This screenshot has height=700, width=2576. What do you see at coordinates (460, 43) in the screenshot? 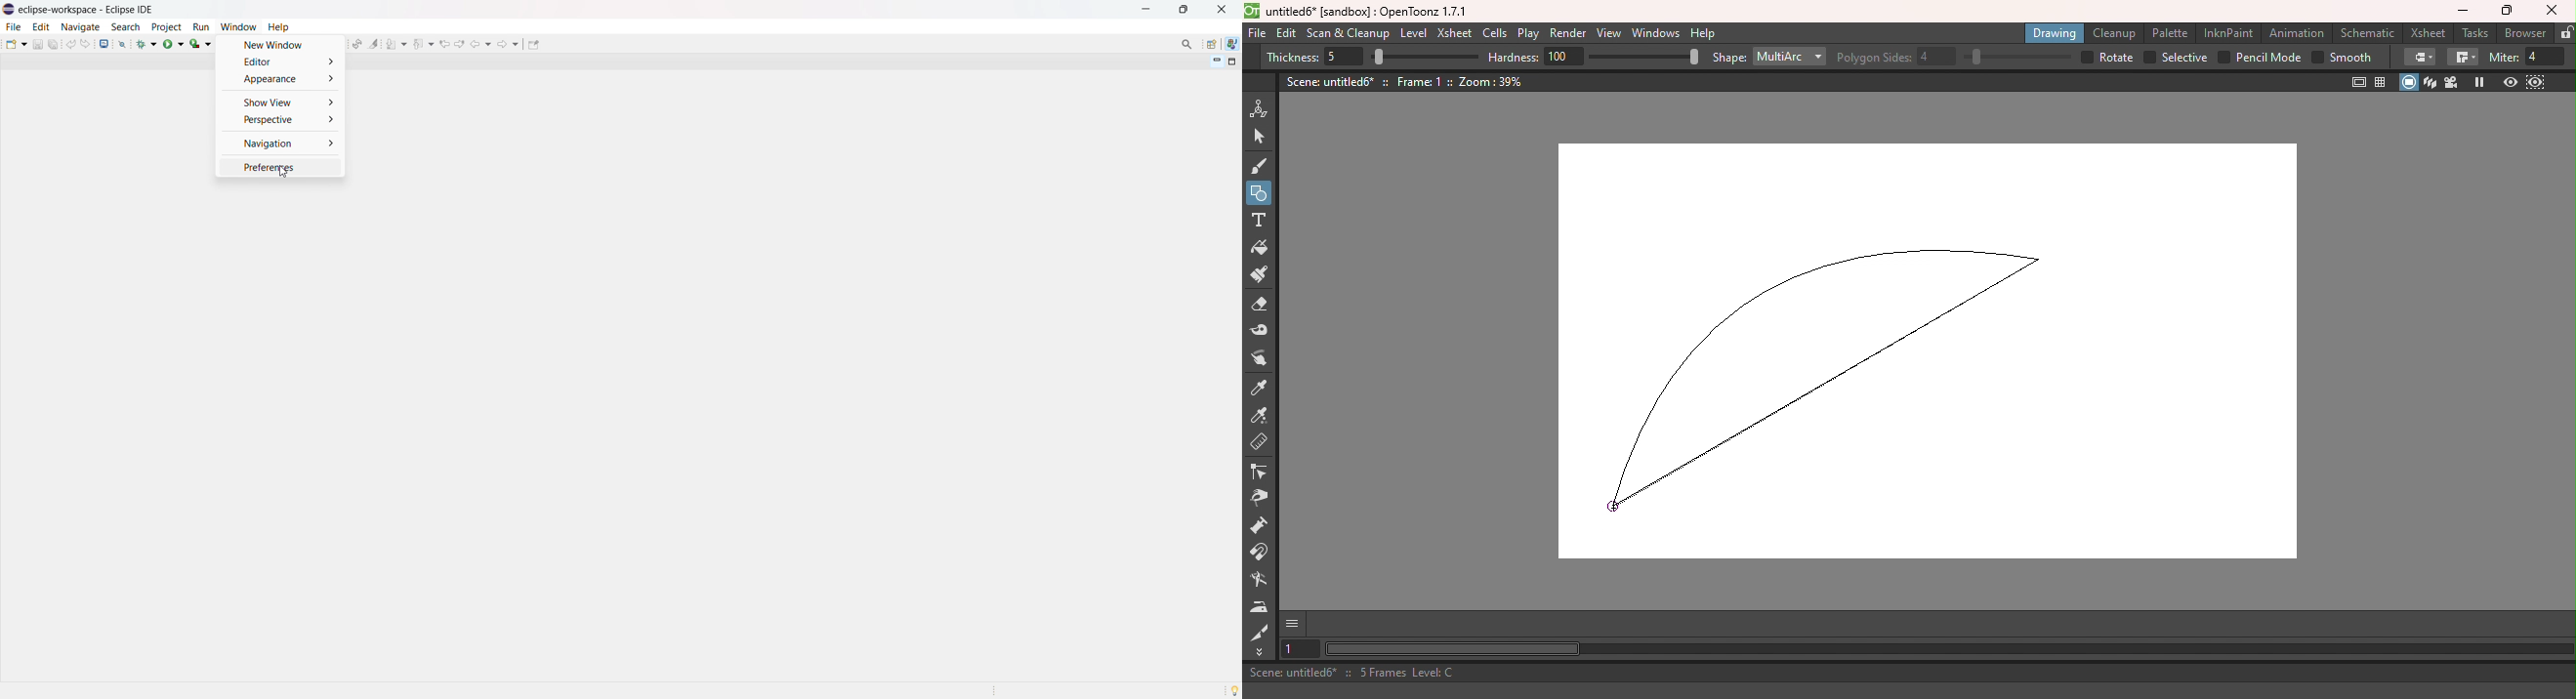
I see `view next location` at bounding box center [460, 43].